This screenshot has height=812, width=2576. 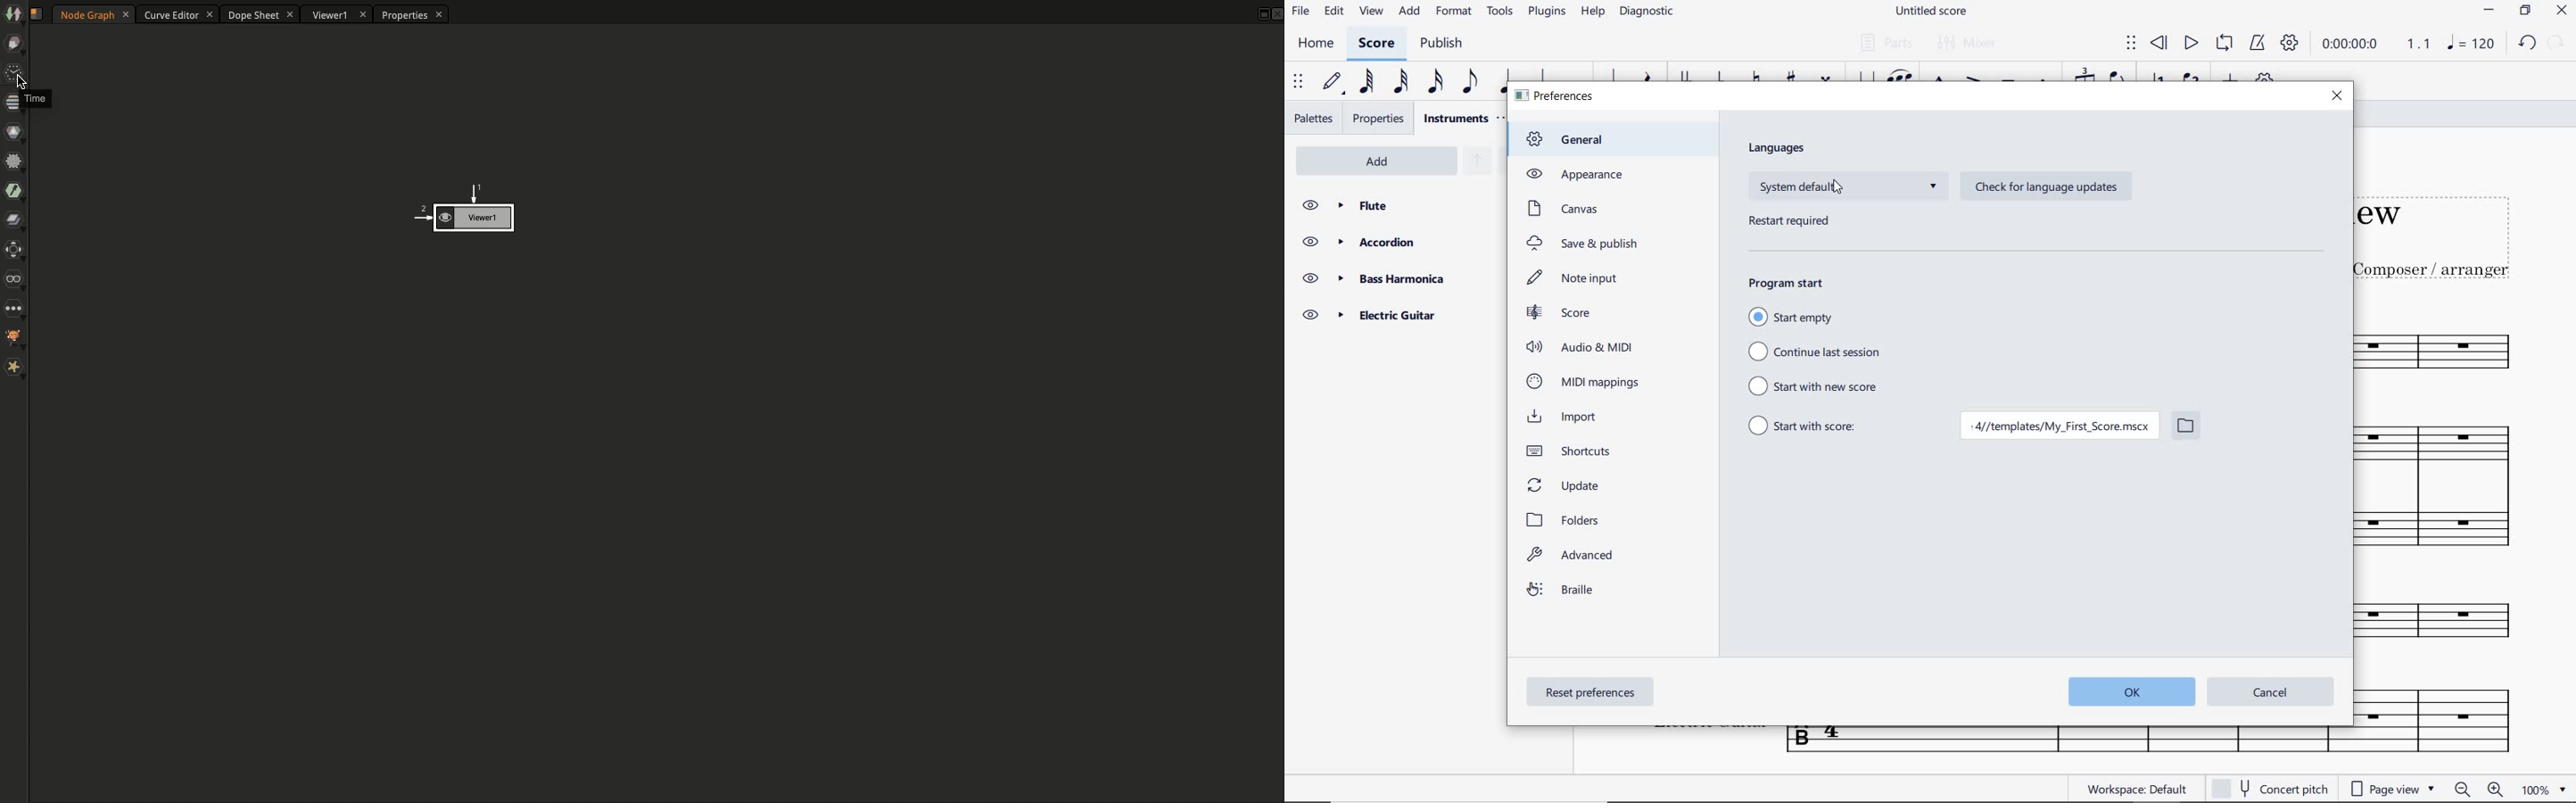 What do you see at coordinates (1817, 352) in the screenshot?
I see `continue last session` at bounding box center [1817, 352].